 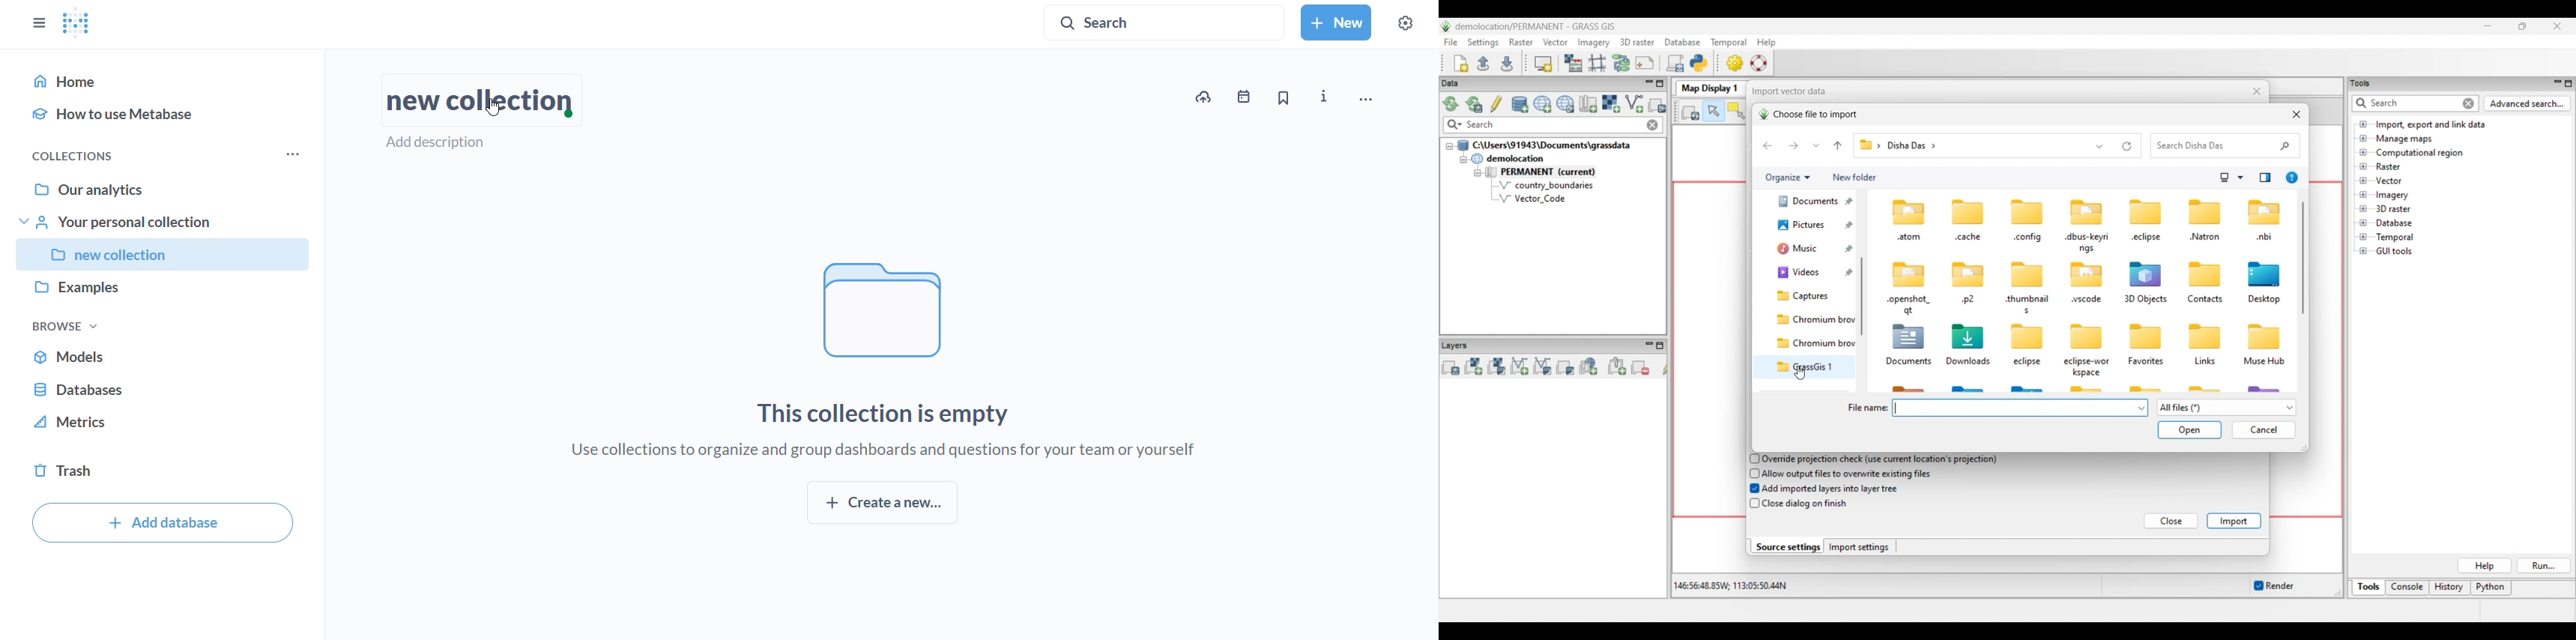 I want to click on bookmark, so click(x=1284, y=99).